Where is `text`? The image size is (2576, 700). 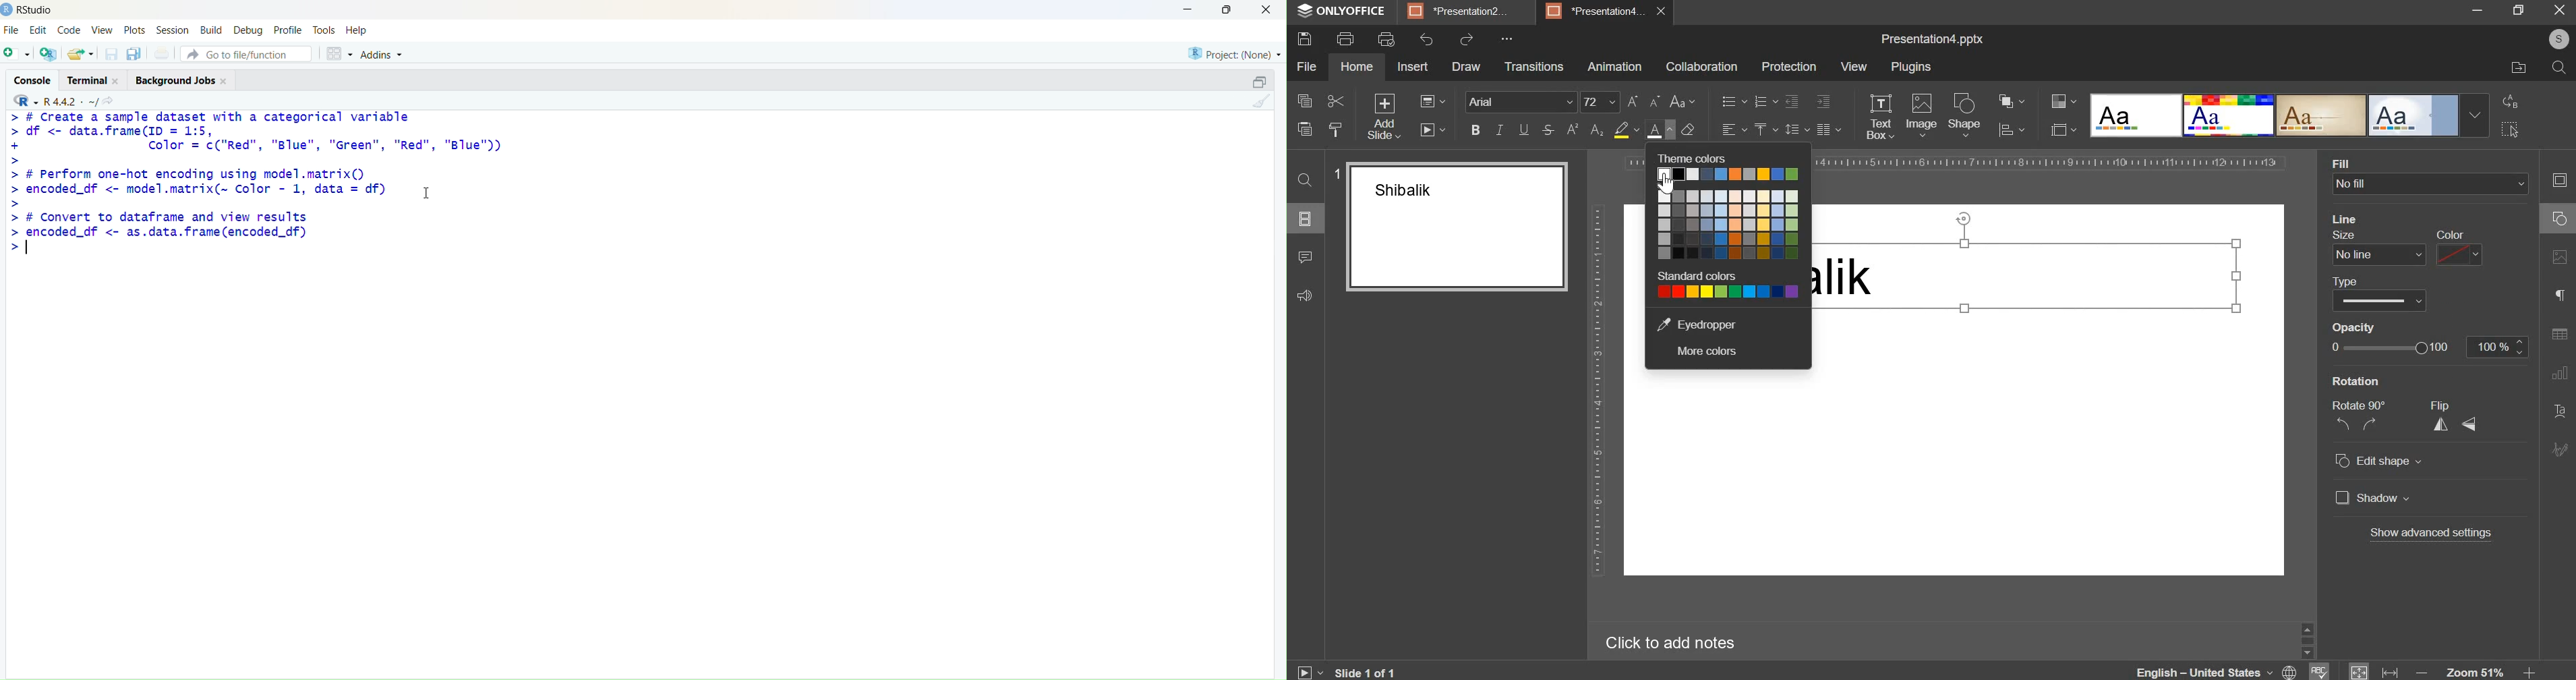
text is located at coordinates (2560, 412).